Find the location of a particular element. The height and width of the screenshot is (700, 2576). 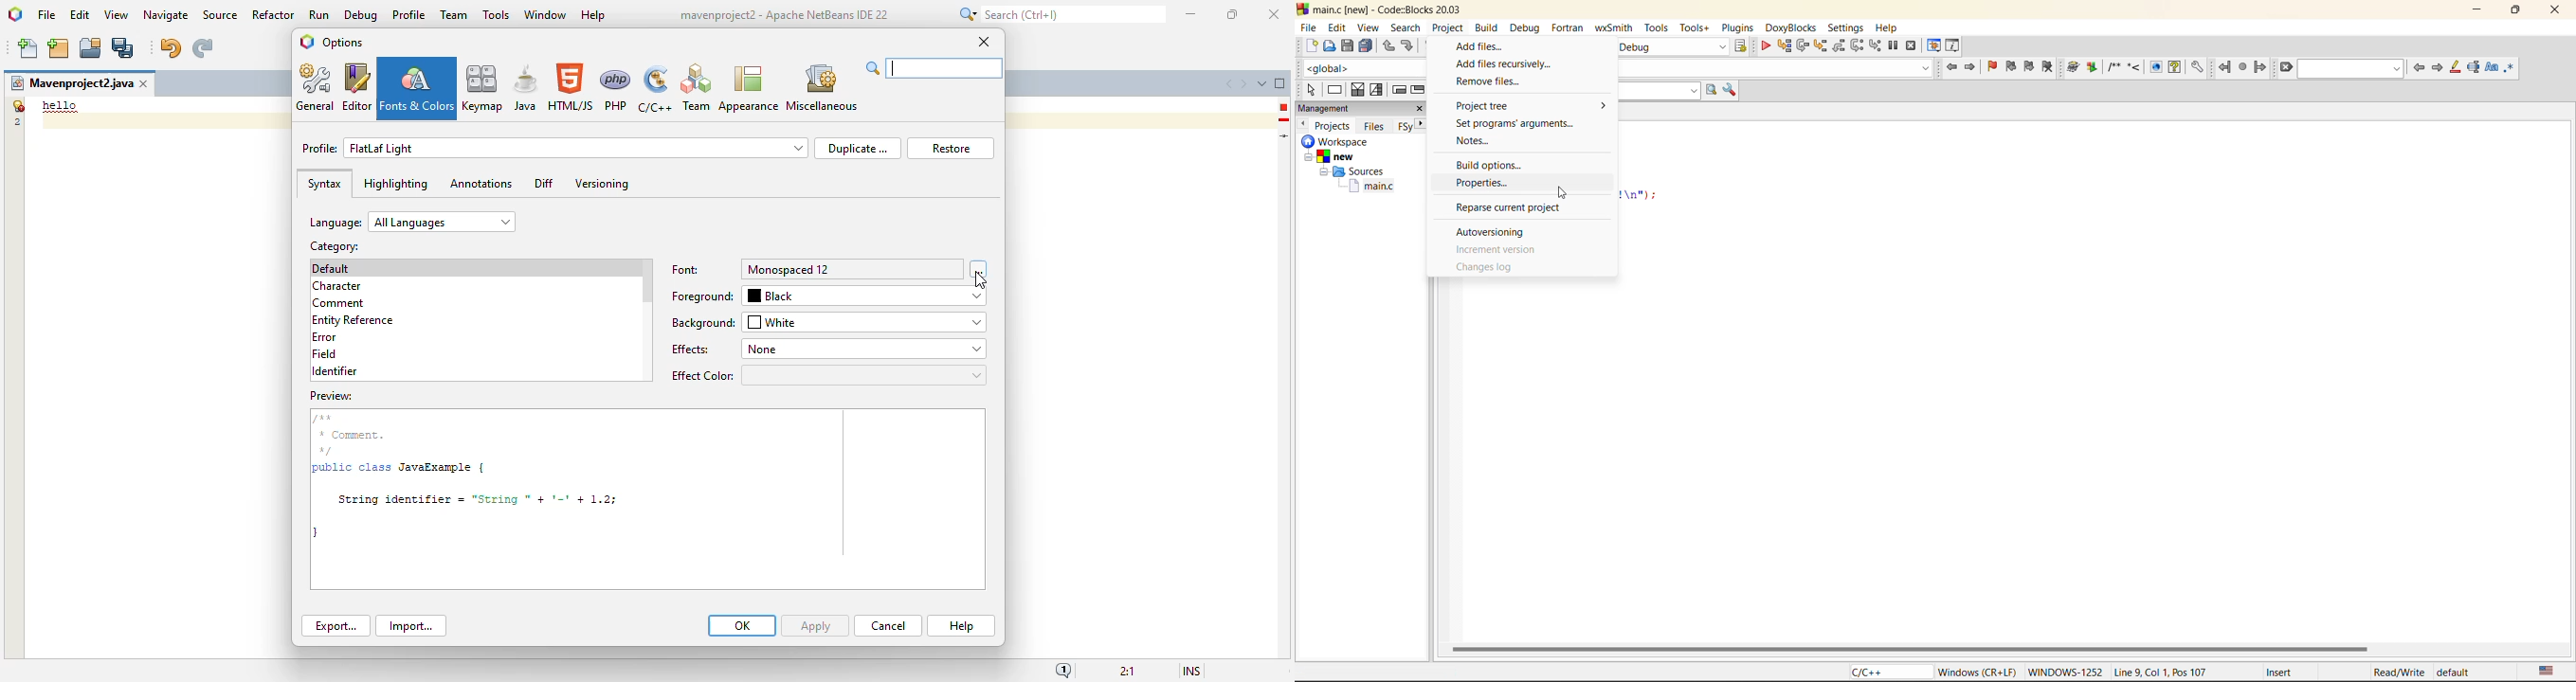

run to cursor is located at coordinates (1784, 45).